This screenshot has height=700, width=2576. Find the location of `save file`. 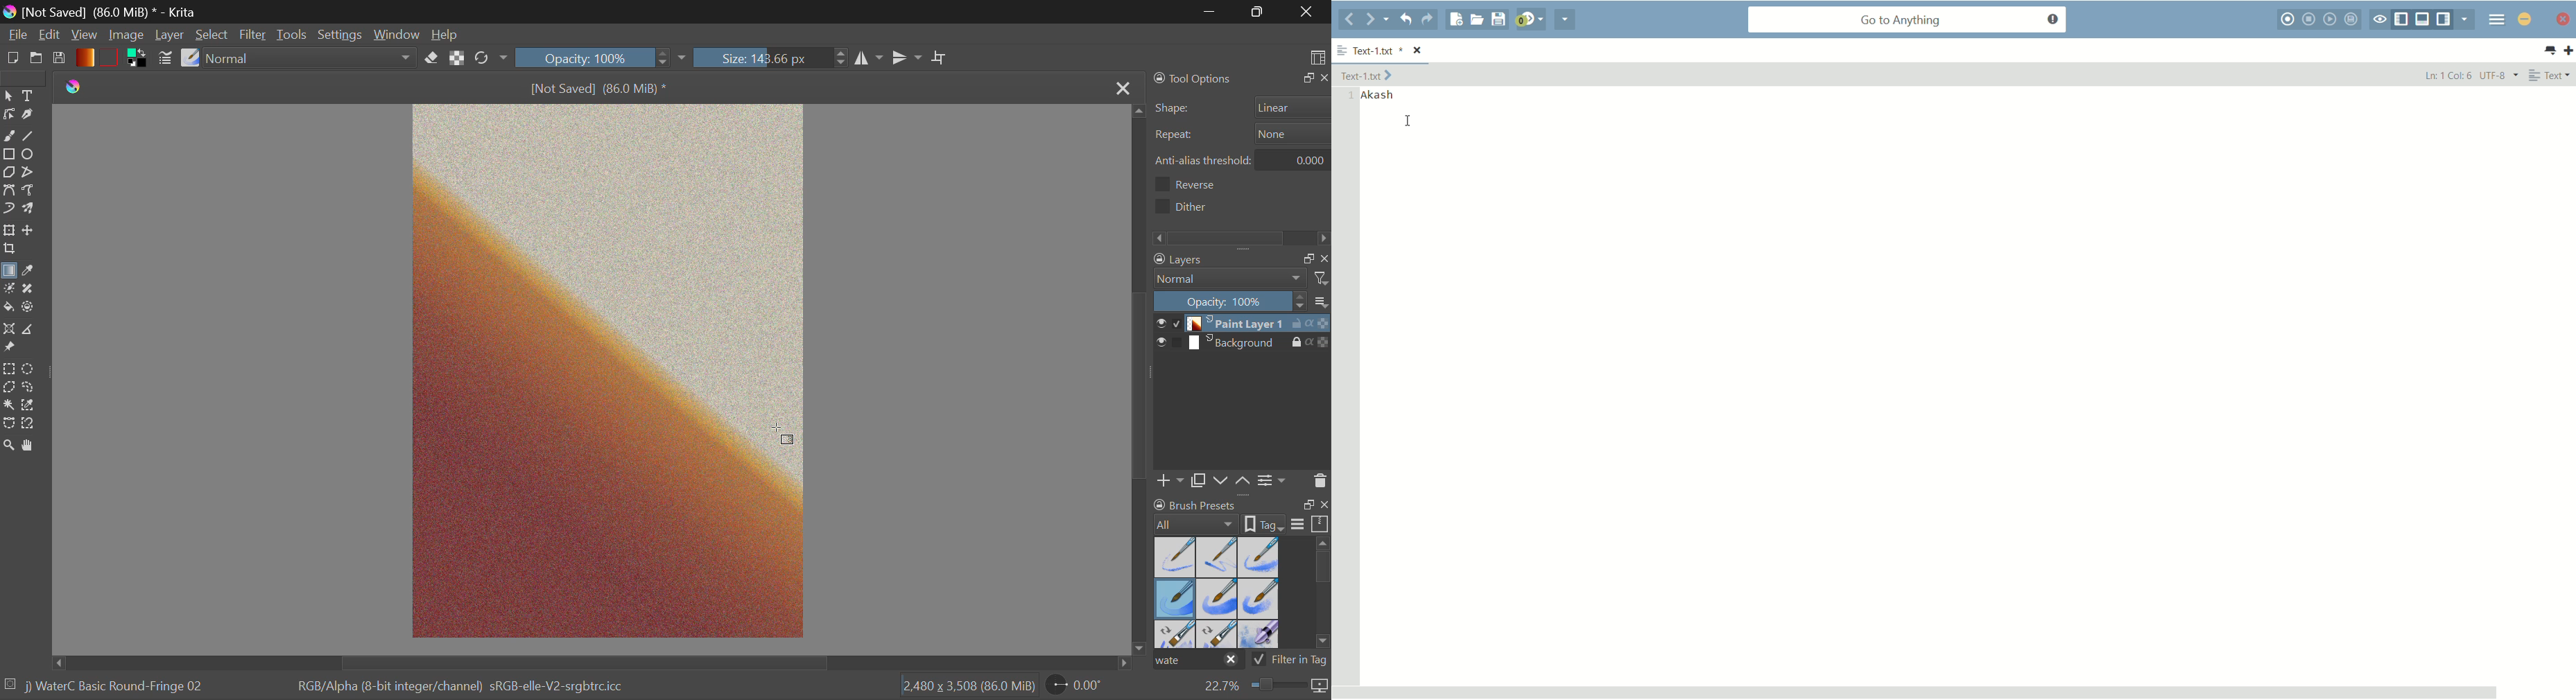

save file is located at coordinates (1499, 19).